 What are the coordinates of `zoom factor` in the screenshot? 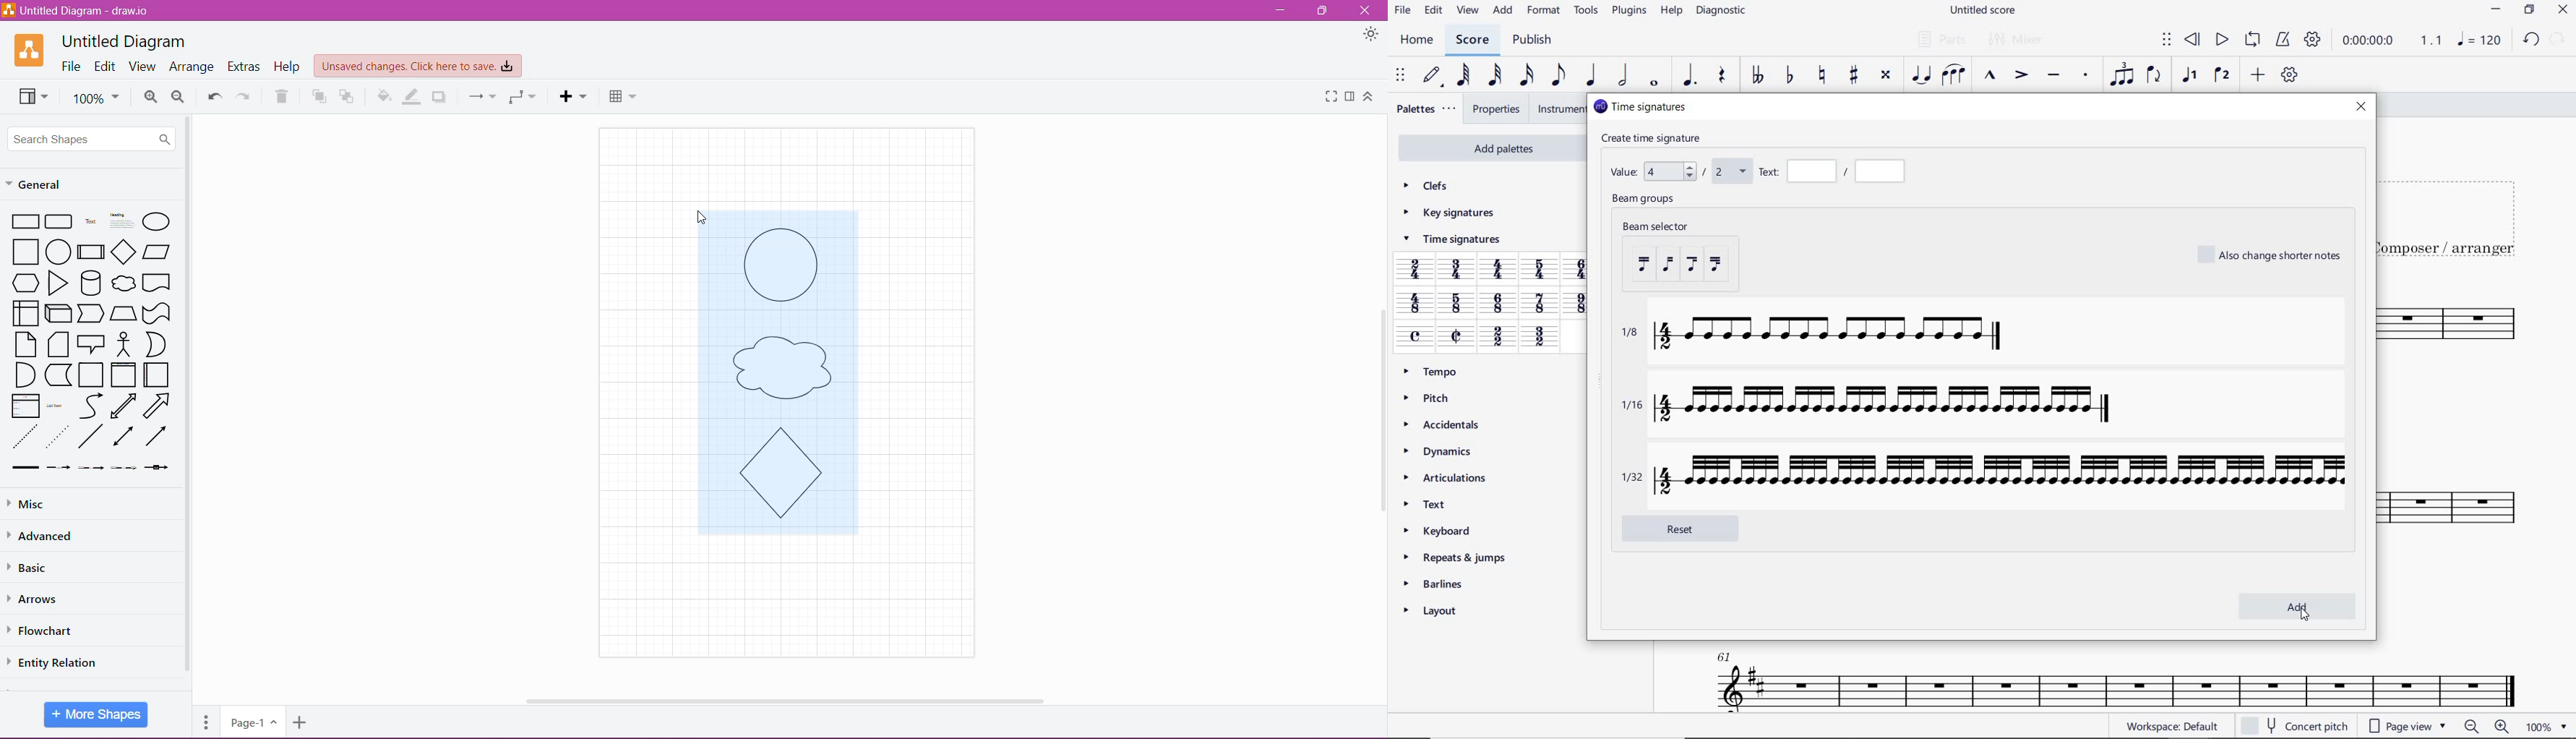 It's located at (2545, 726).